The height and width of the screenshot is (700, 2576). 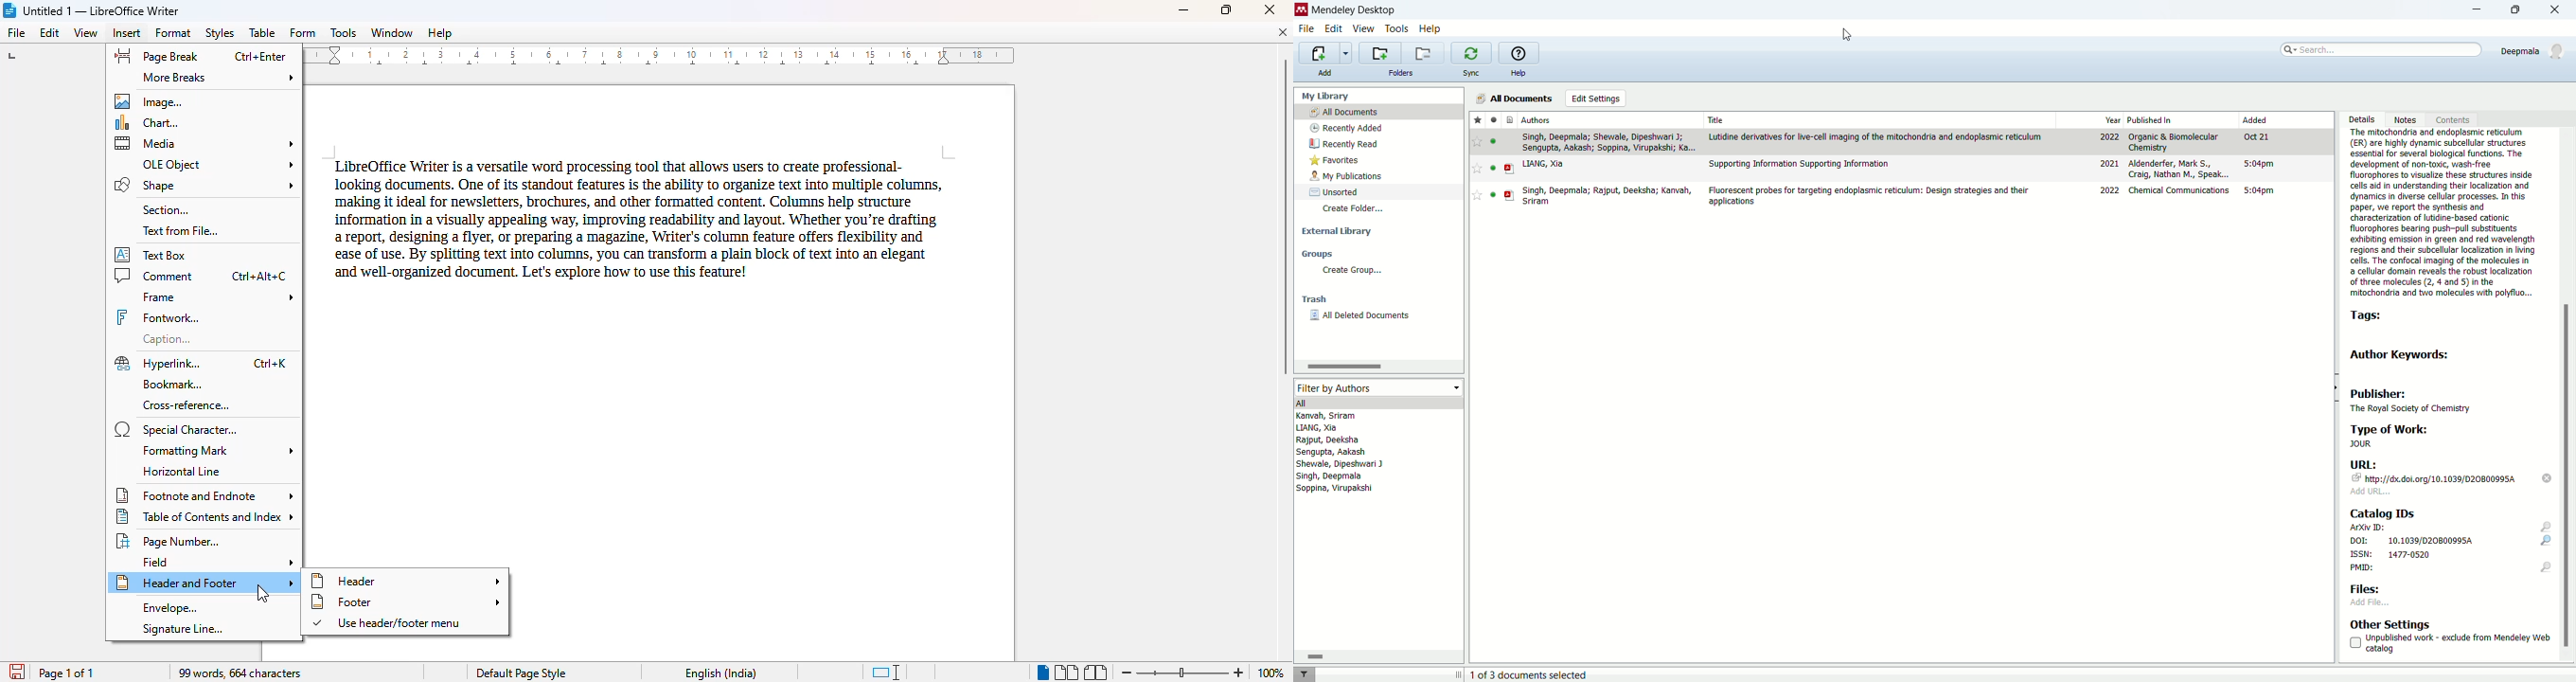 What do you see at coordinates (2521, 9) in the screenshot?
I see `maximize` at bounding box center [2521, 9].